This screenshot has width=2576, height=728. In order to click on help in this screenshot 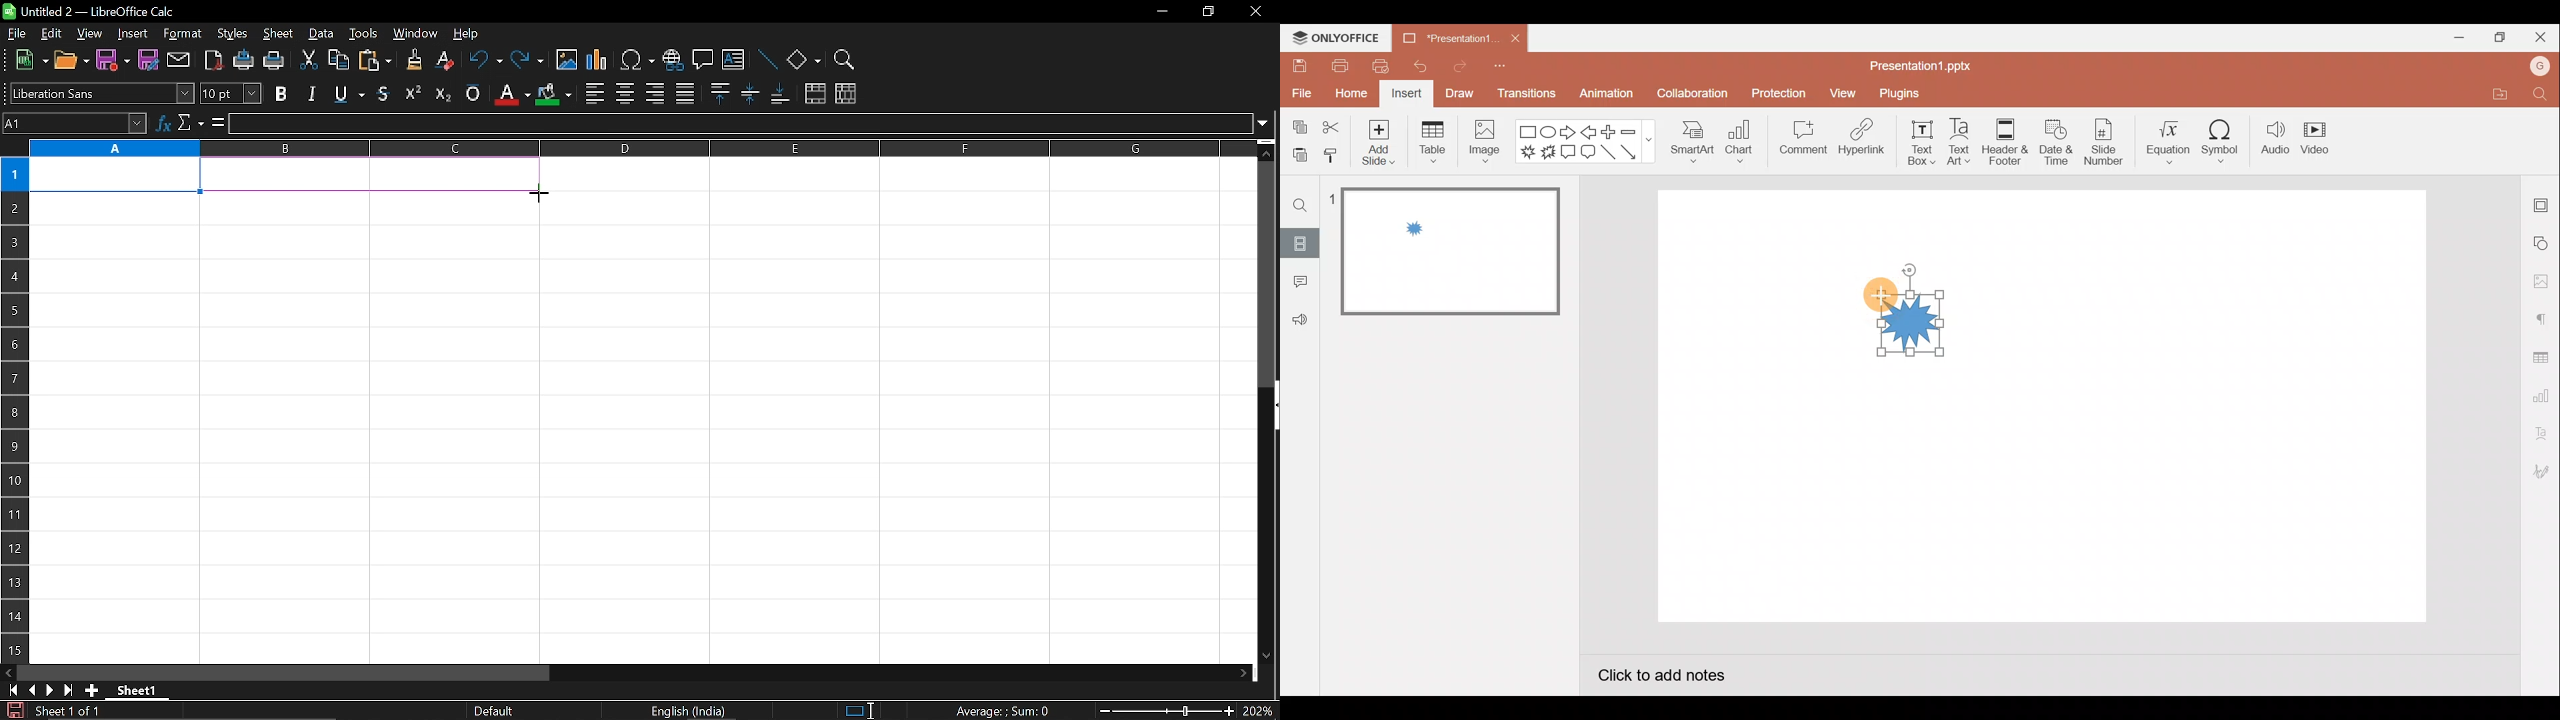, I will do `click(474, 32)`.